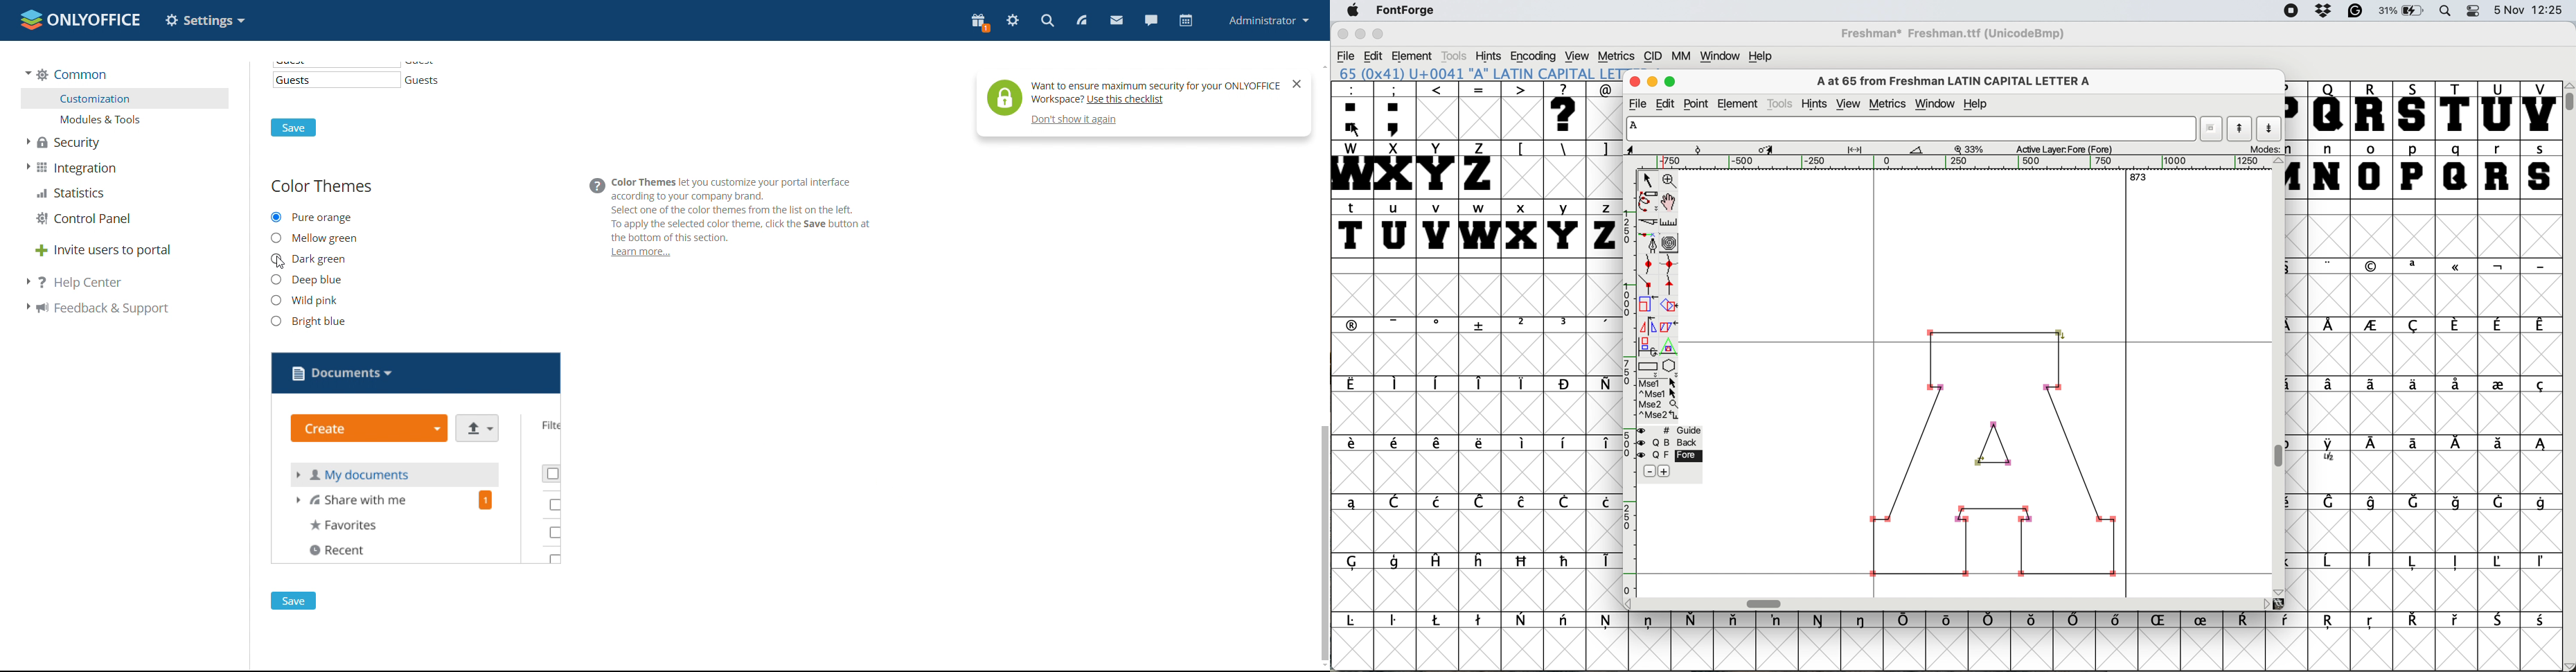  Describe the element at coordinates (1397, 385) in the screenshot. I see `symbol` at that location.